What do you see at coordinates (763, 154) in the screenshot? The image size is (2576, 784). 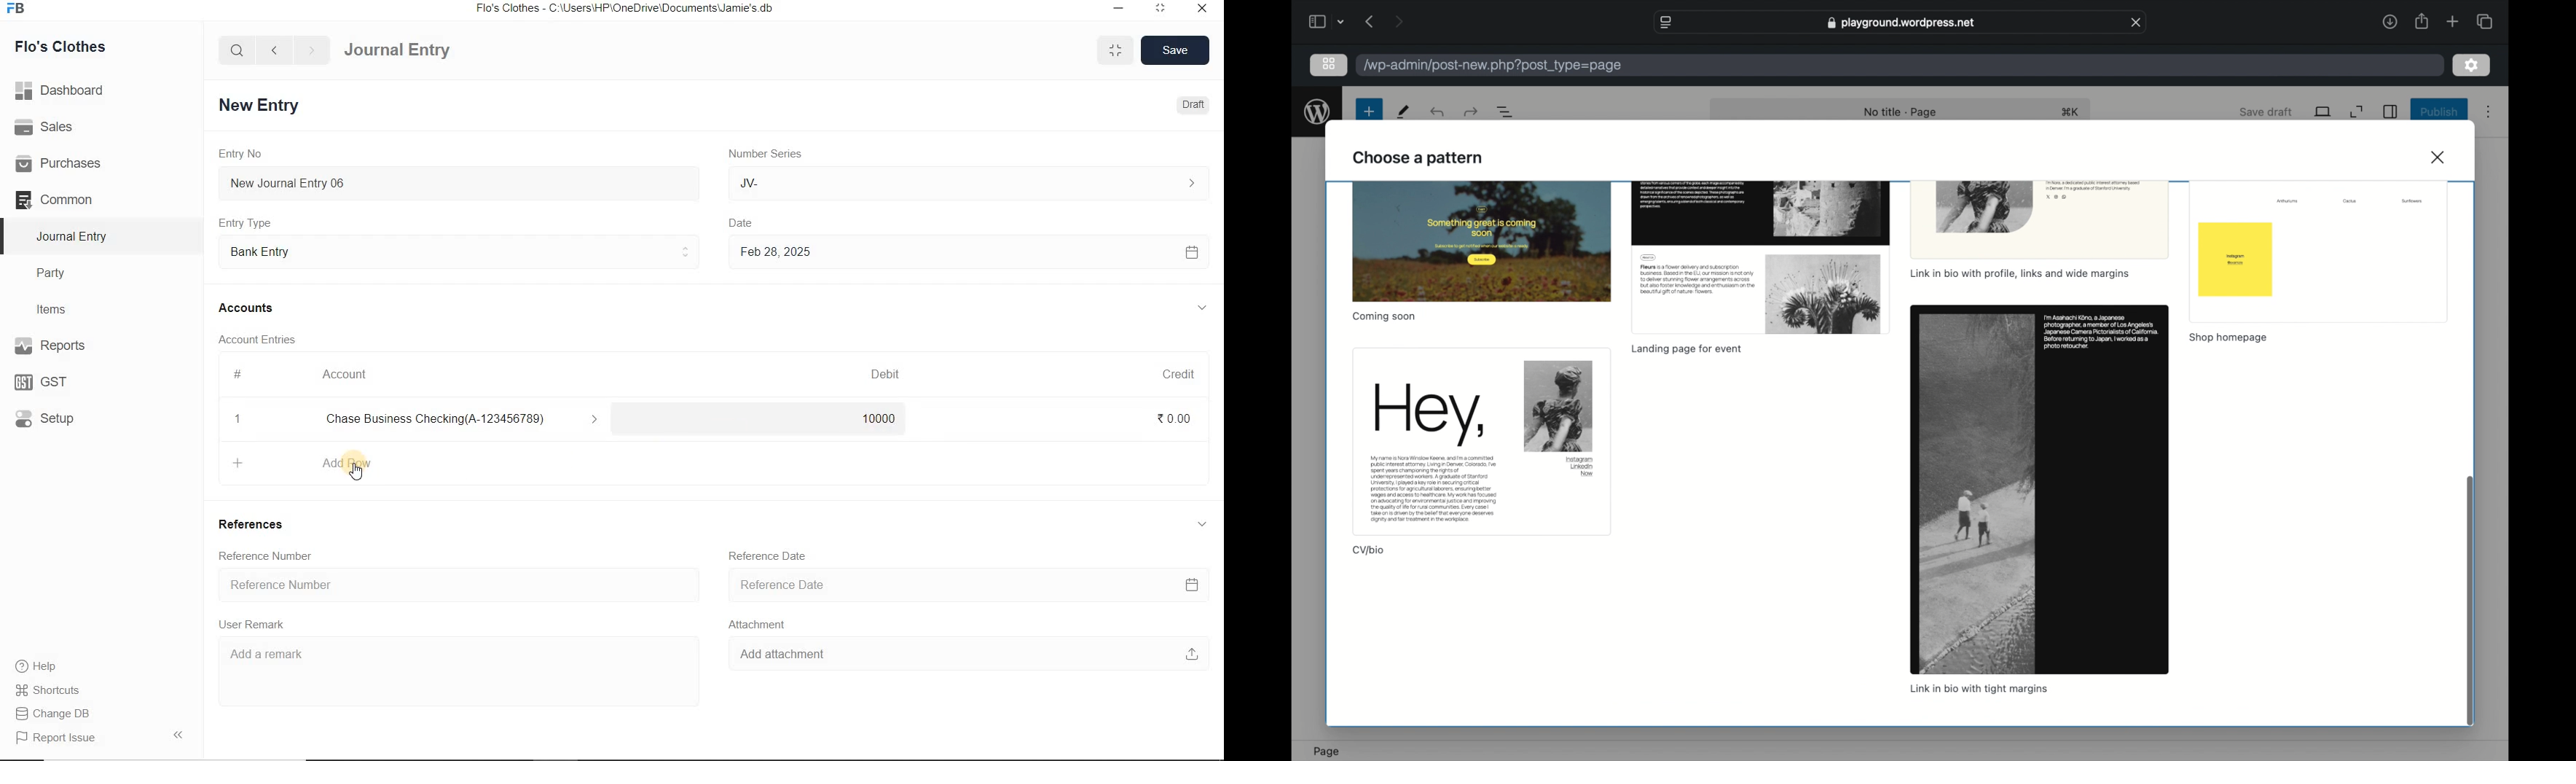 I see `Number Series` at bounding box center [763, 154].